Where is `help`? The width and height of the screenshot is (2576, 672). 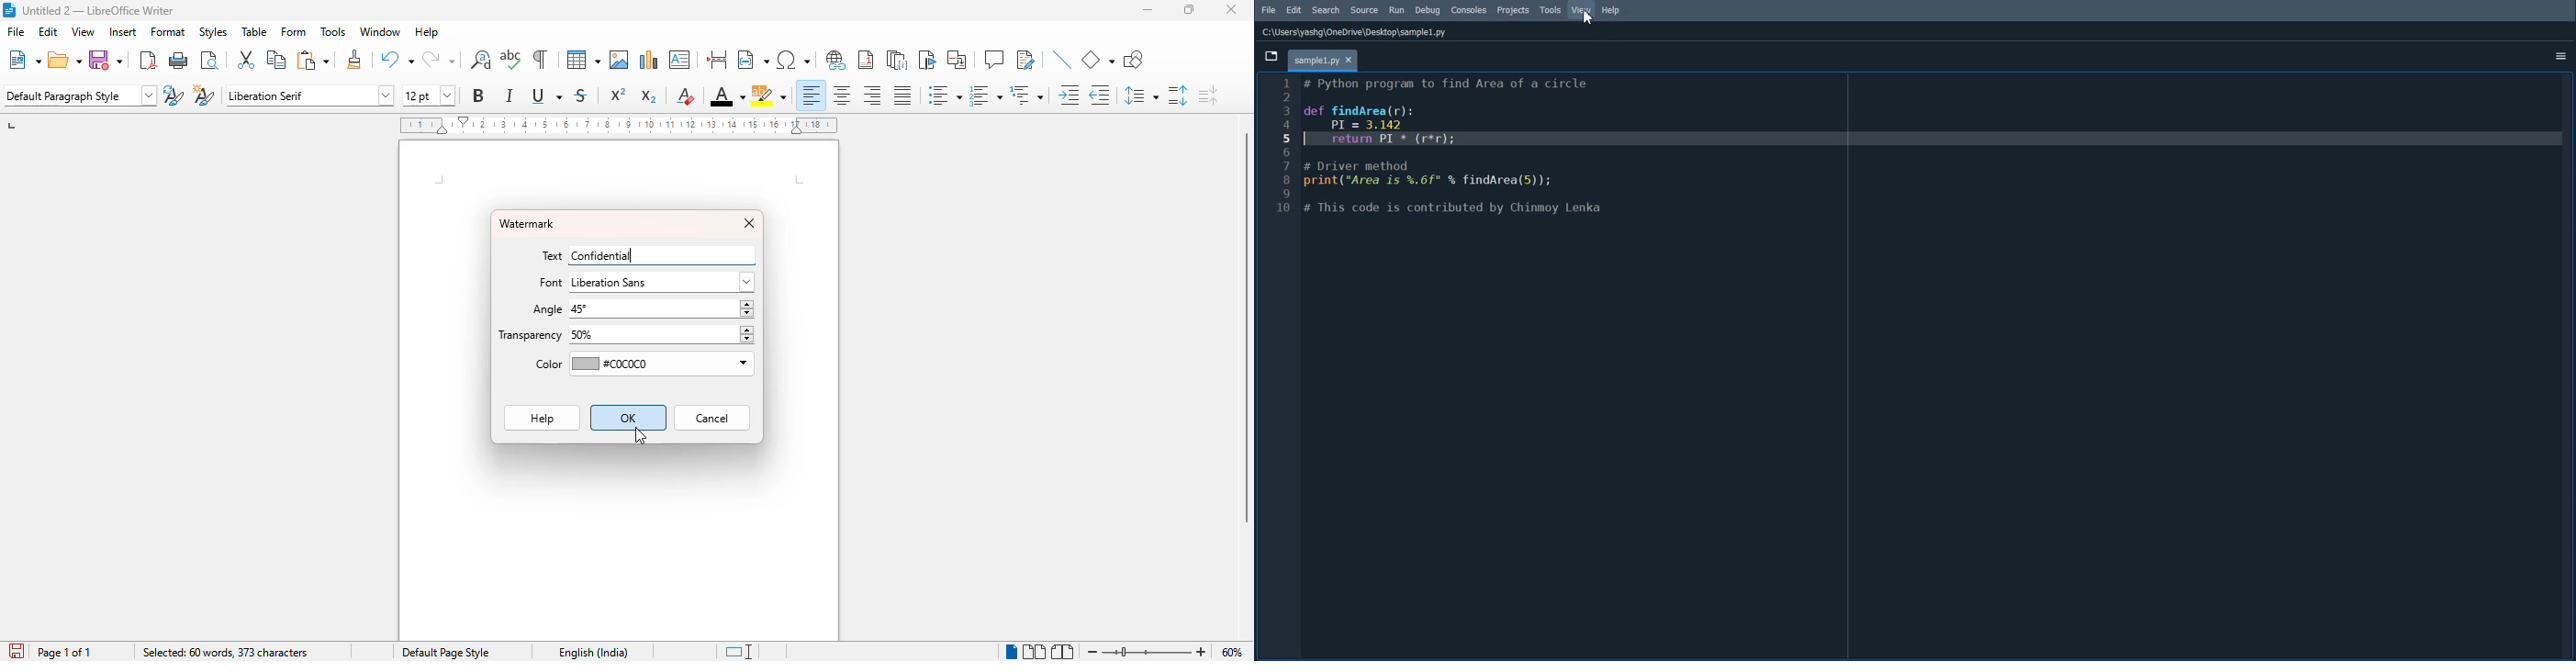 help is located at coordinates (541, 418).